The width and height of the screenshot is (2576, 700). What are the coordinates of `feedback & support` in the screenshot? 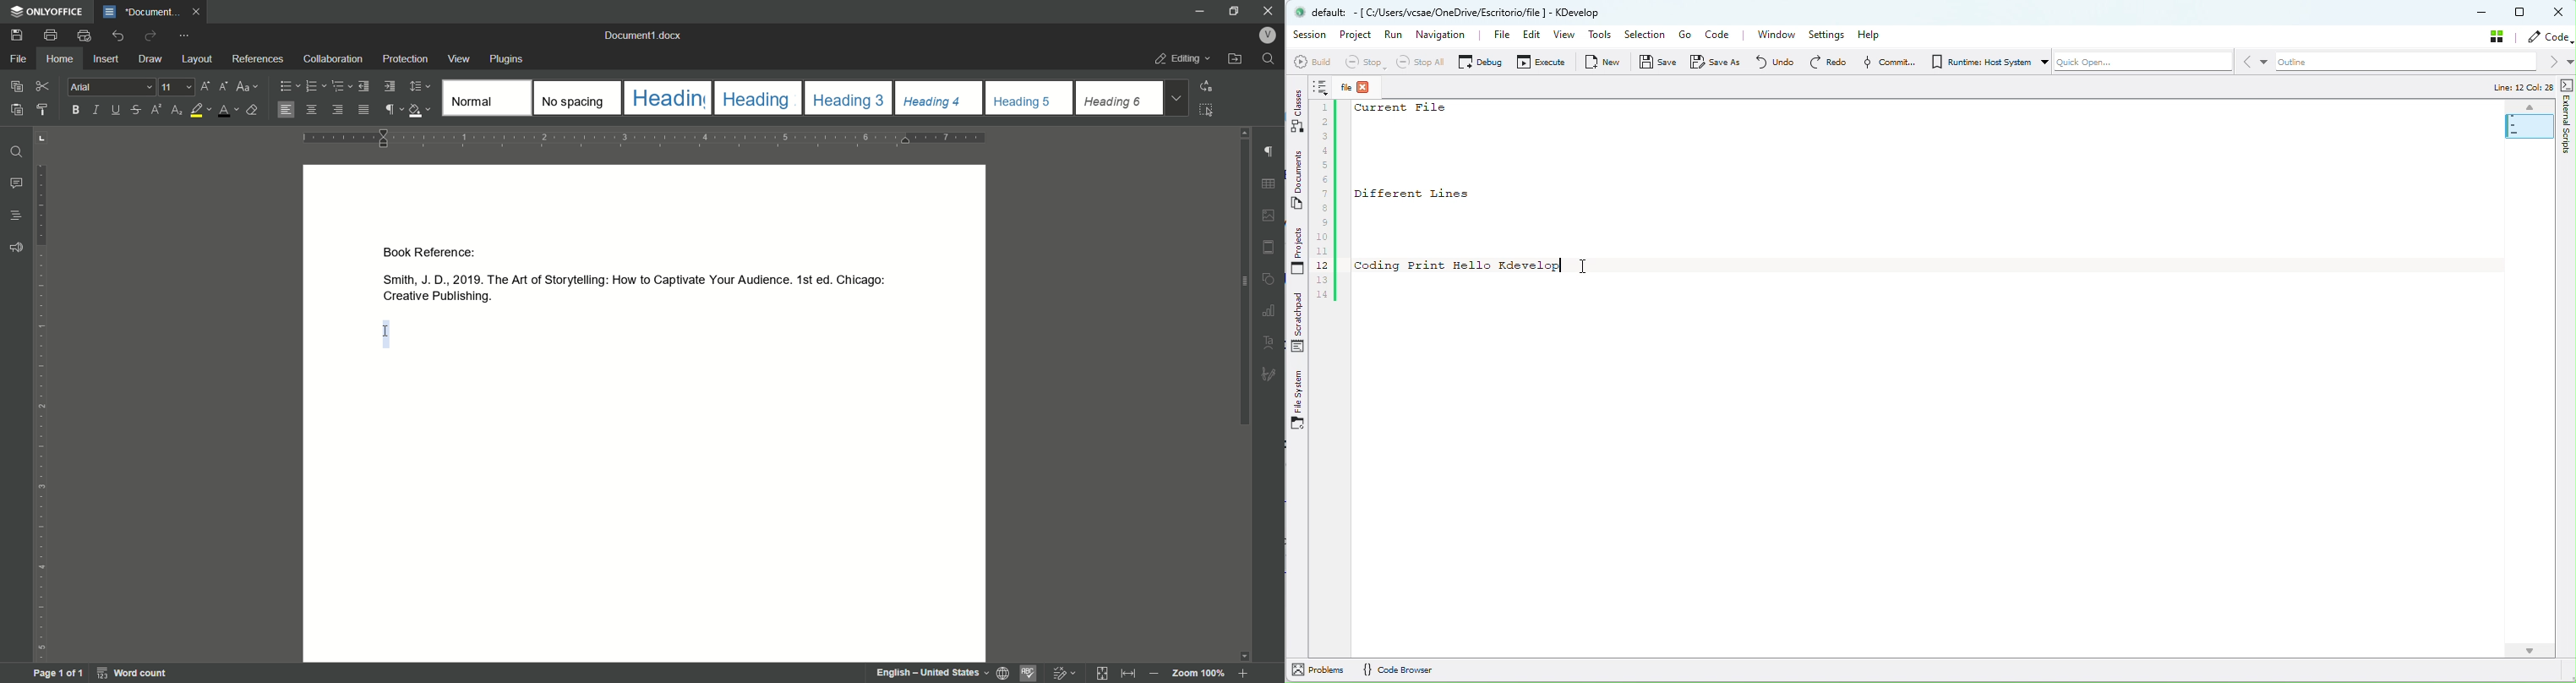 It's located at (17, 247).